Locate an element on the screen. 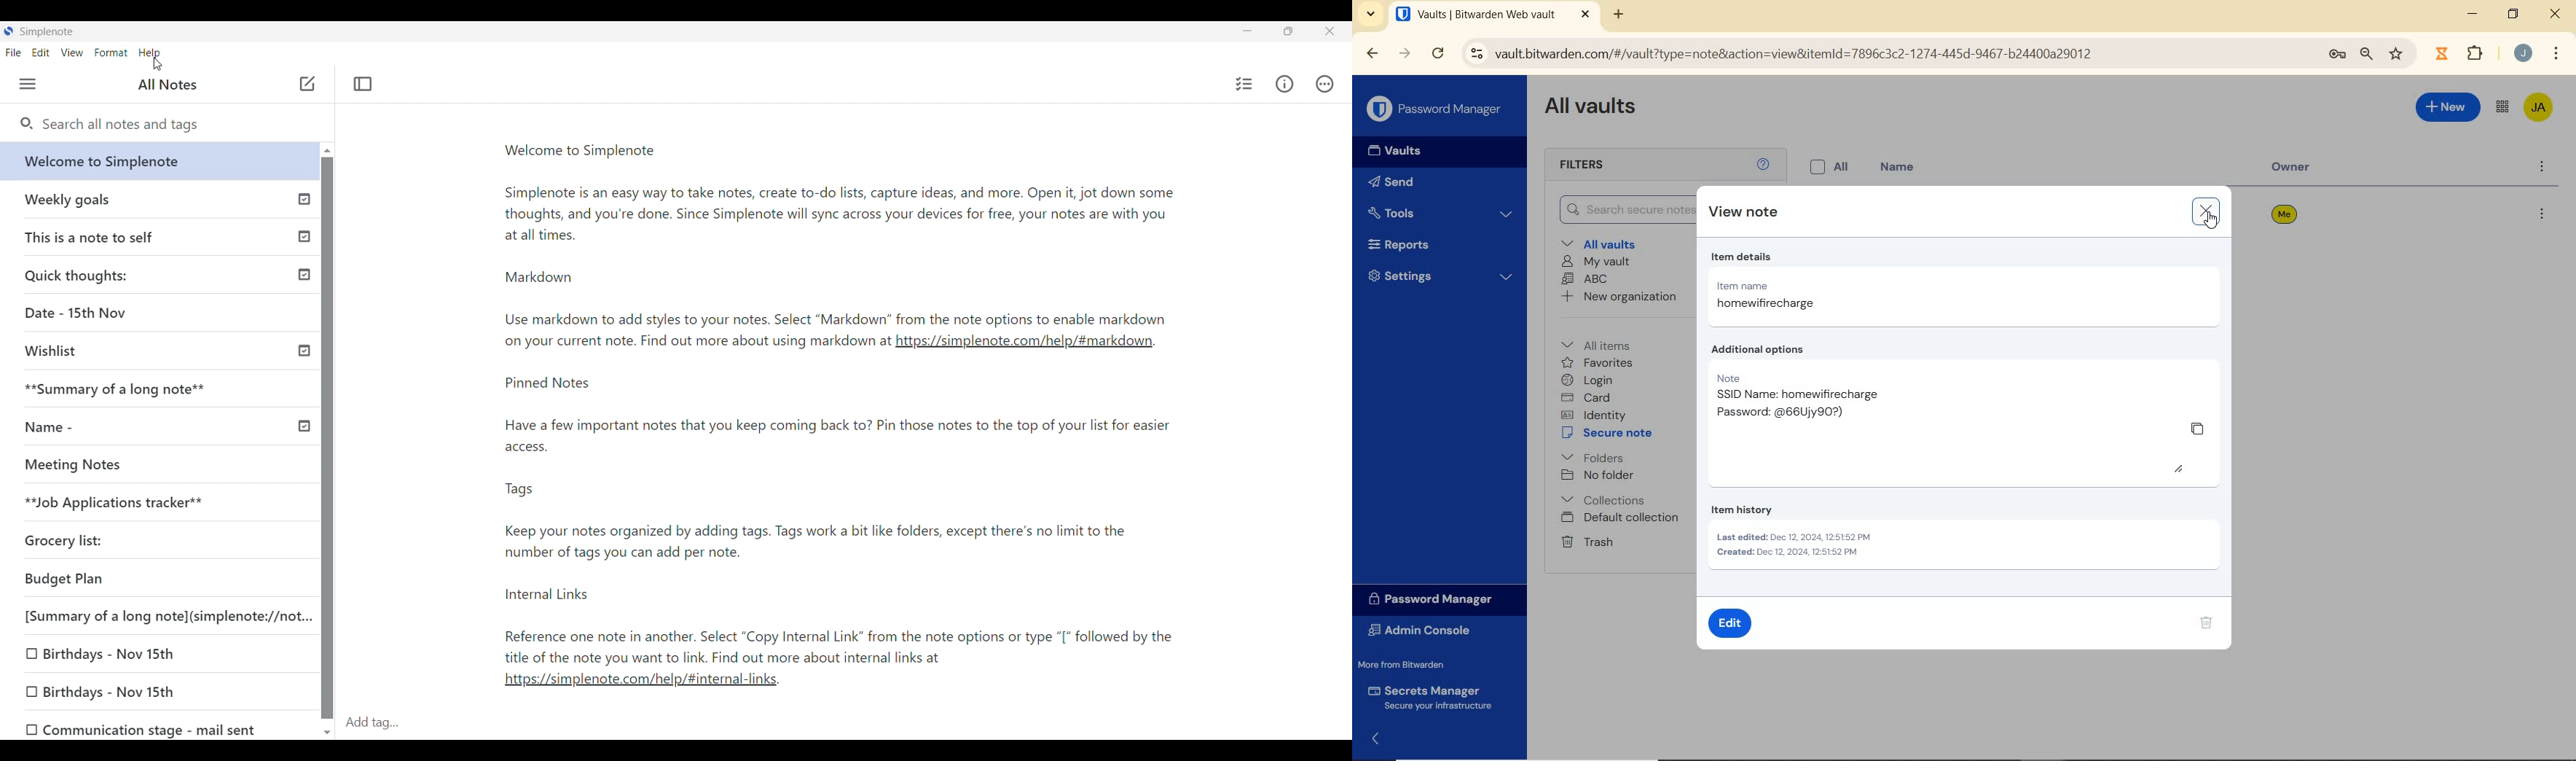  [Summary of a long note](simplenote://not... is located at coordinates (163, 617).